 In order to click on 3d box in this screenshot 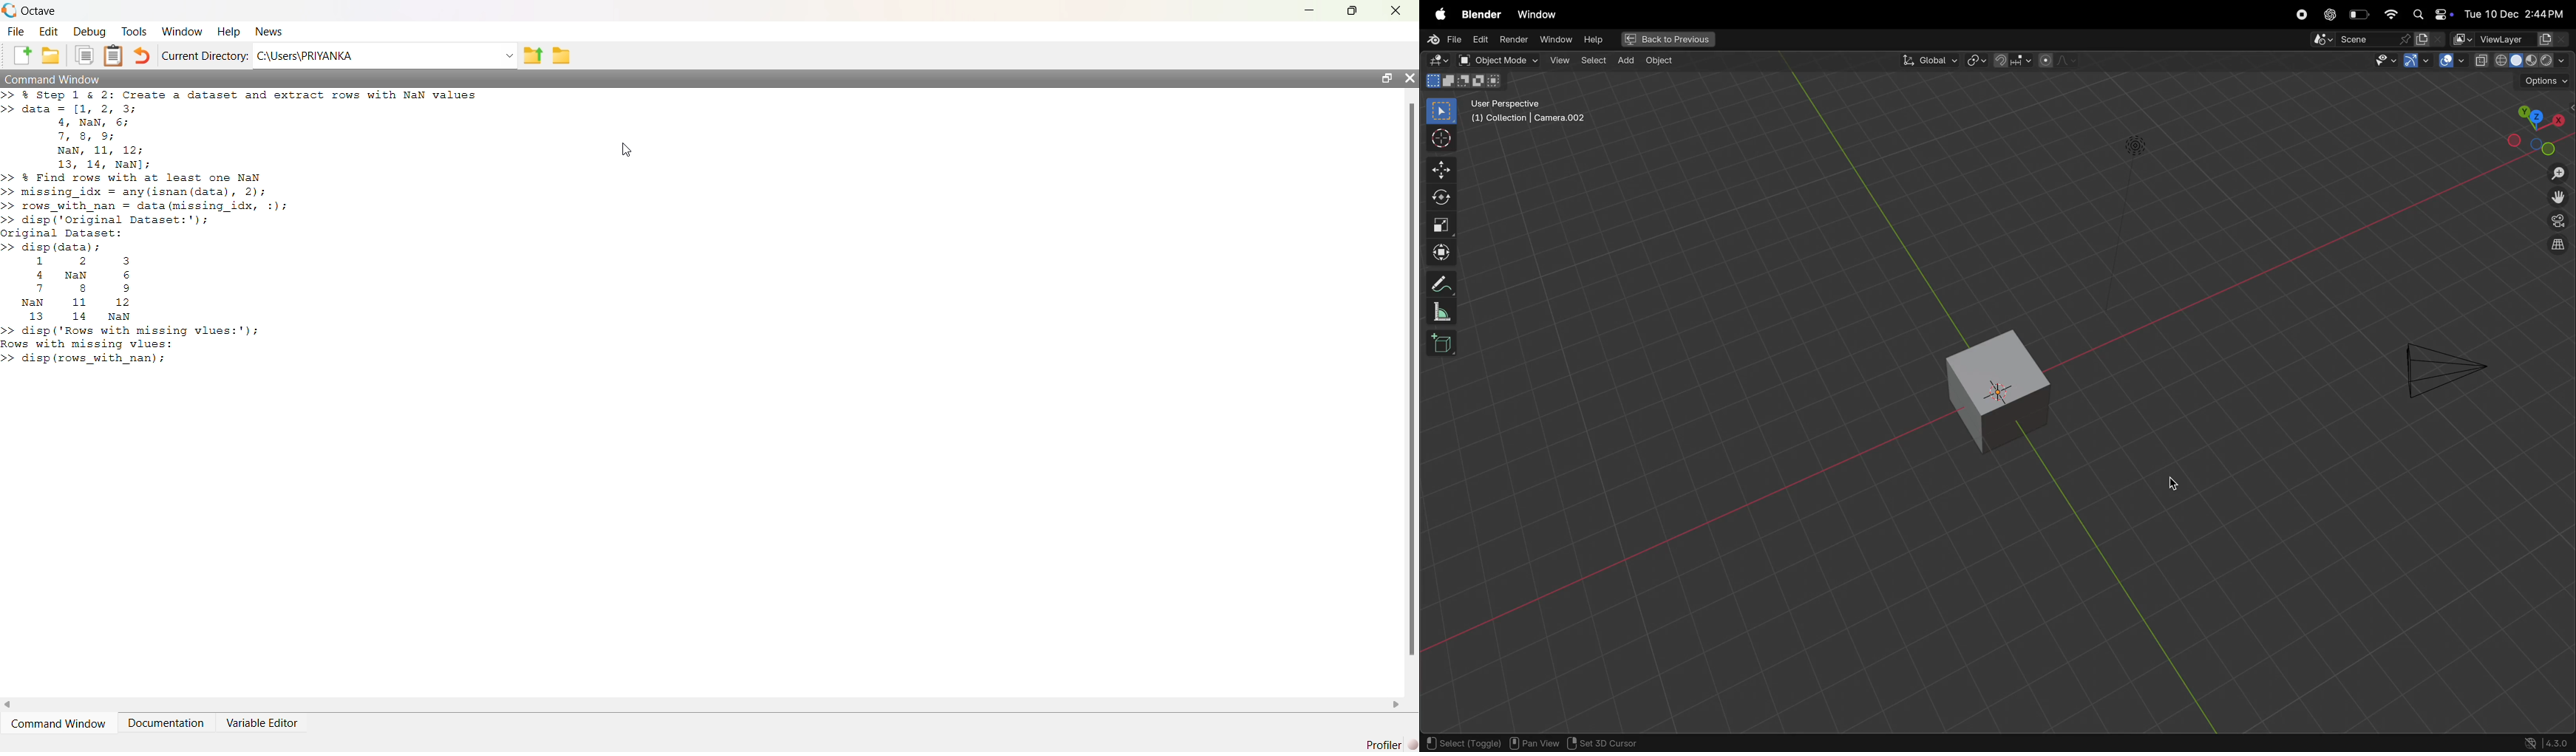, I will do `click(1443, 346)`.